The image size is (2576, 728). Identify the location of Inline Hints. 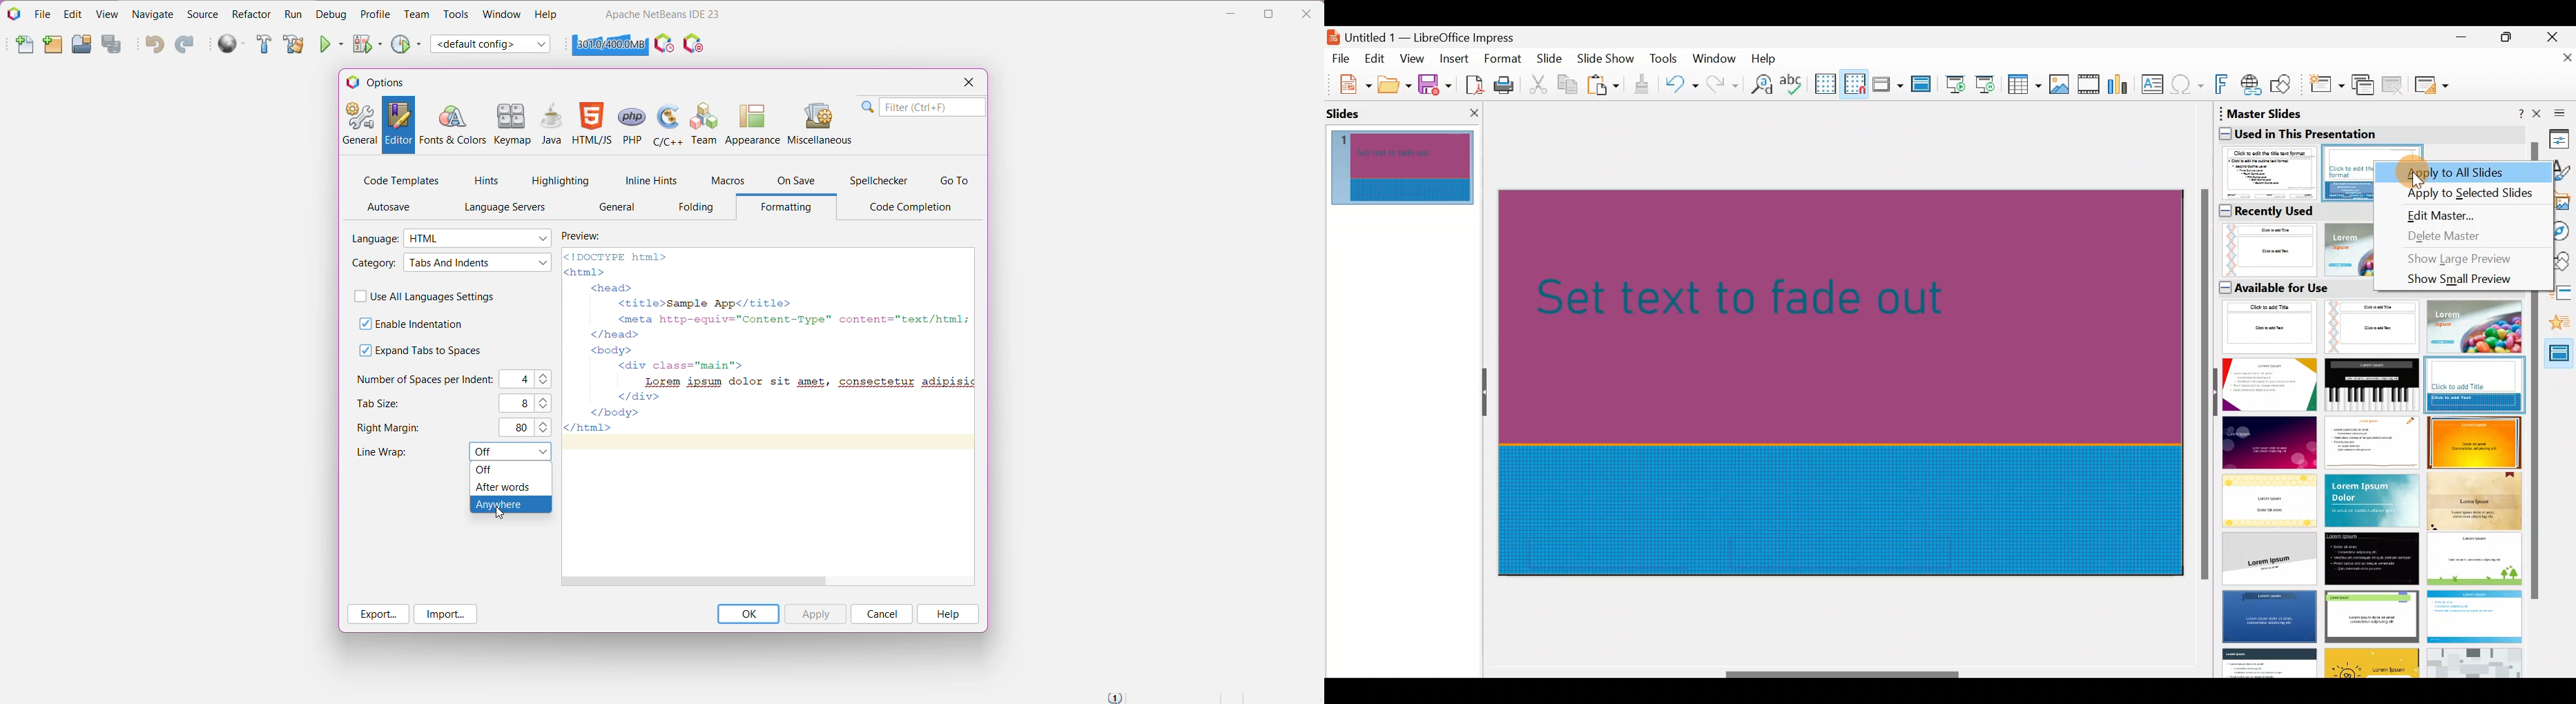
(649, 180).